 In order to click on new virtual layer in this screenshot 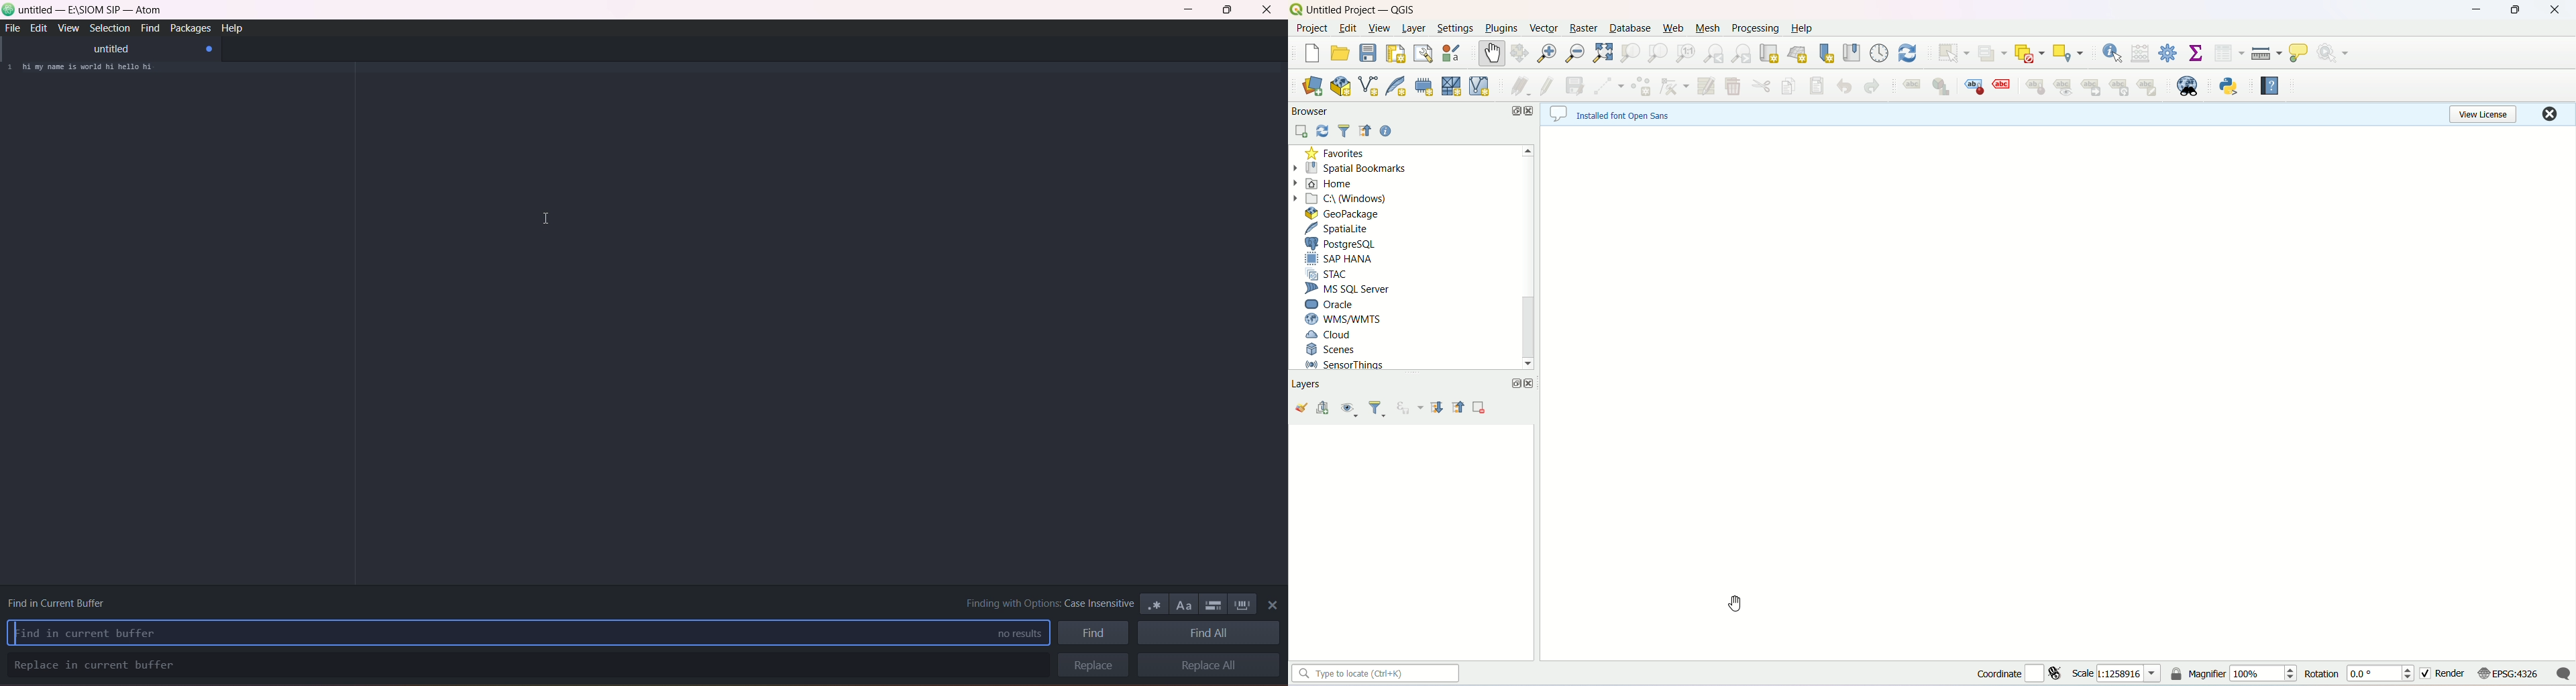, I will do `click(1482, 85)`.